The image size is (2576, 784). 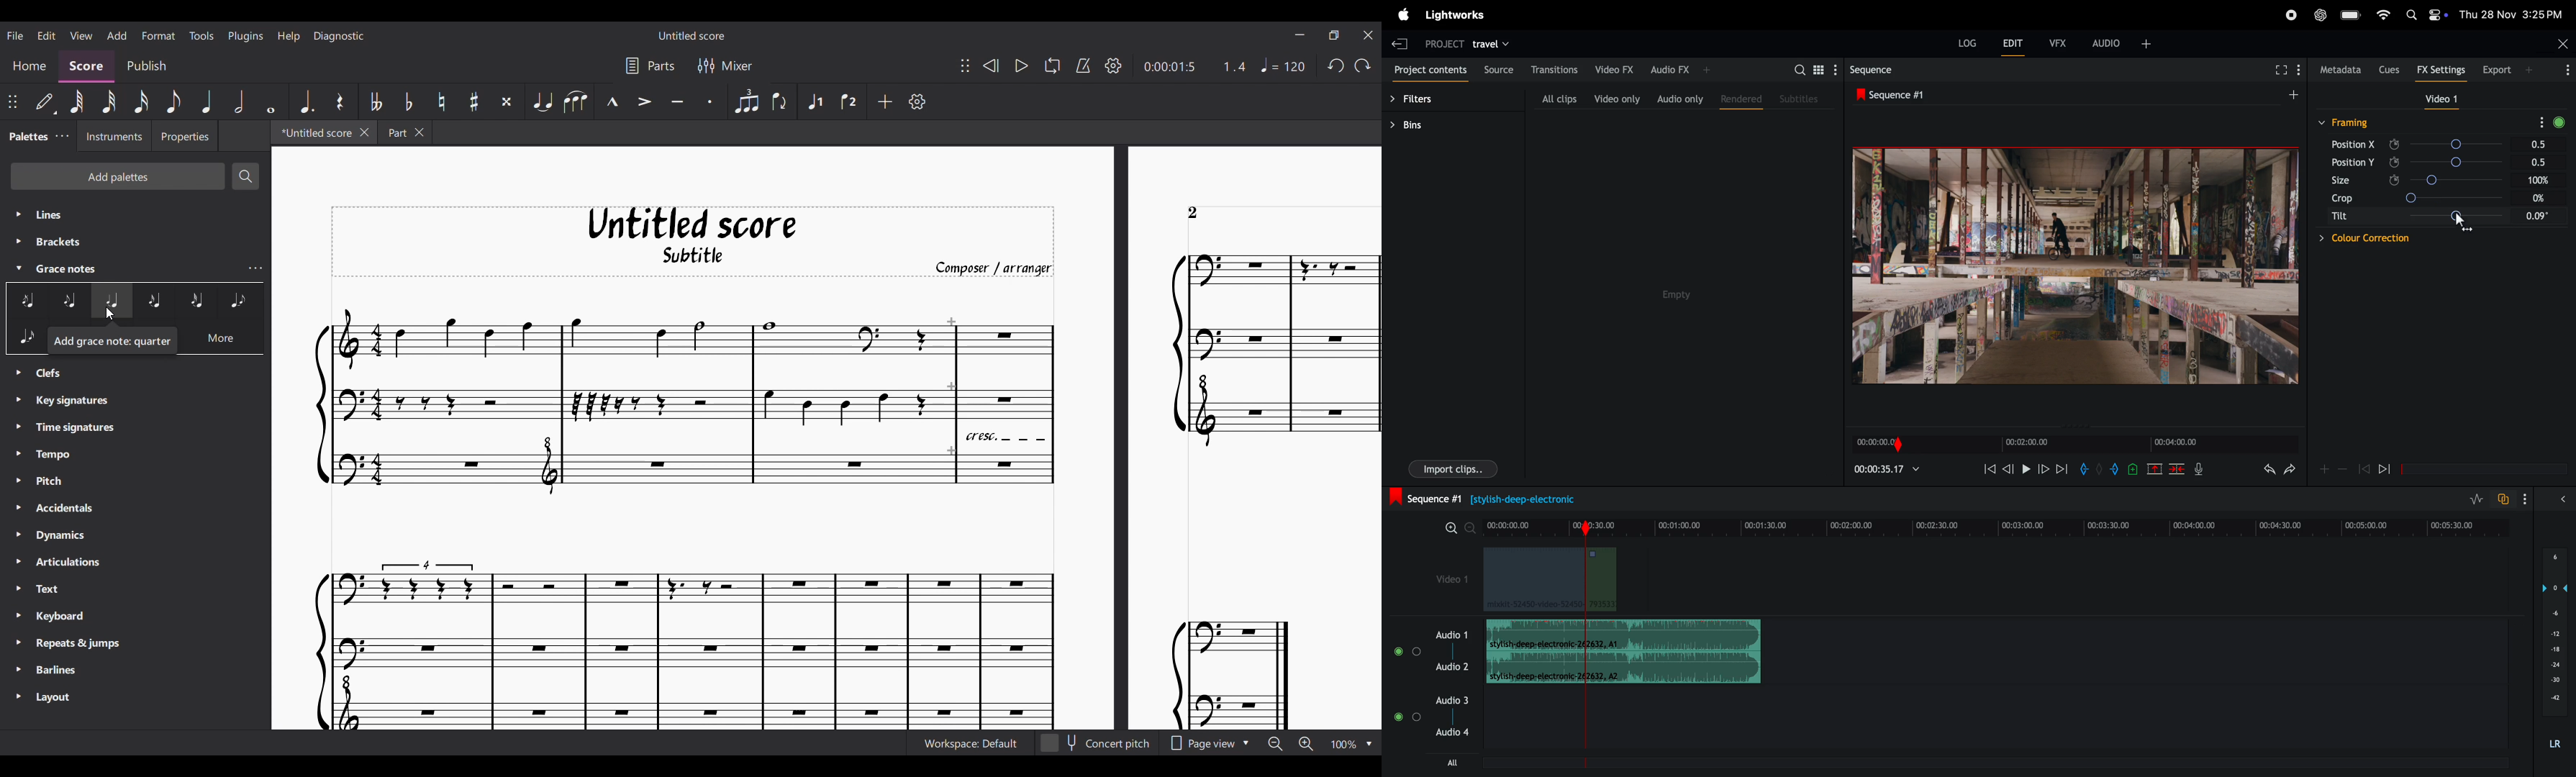 What do you see at coordinates (1613, 68) in the screenshot?
I see `video Fx` at bounding box center [1613, 68].